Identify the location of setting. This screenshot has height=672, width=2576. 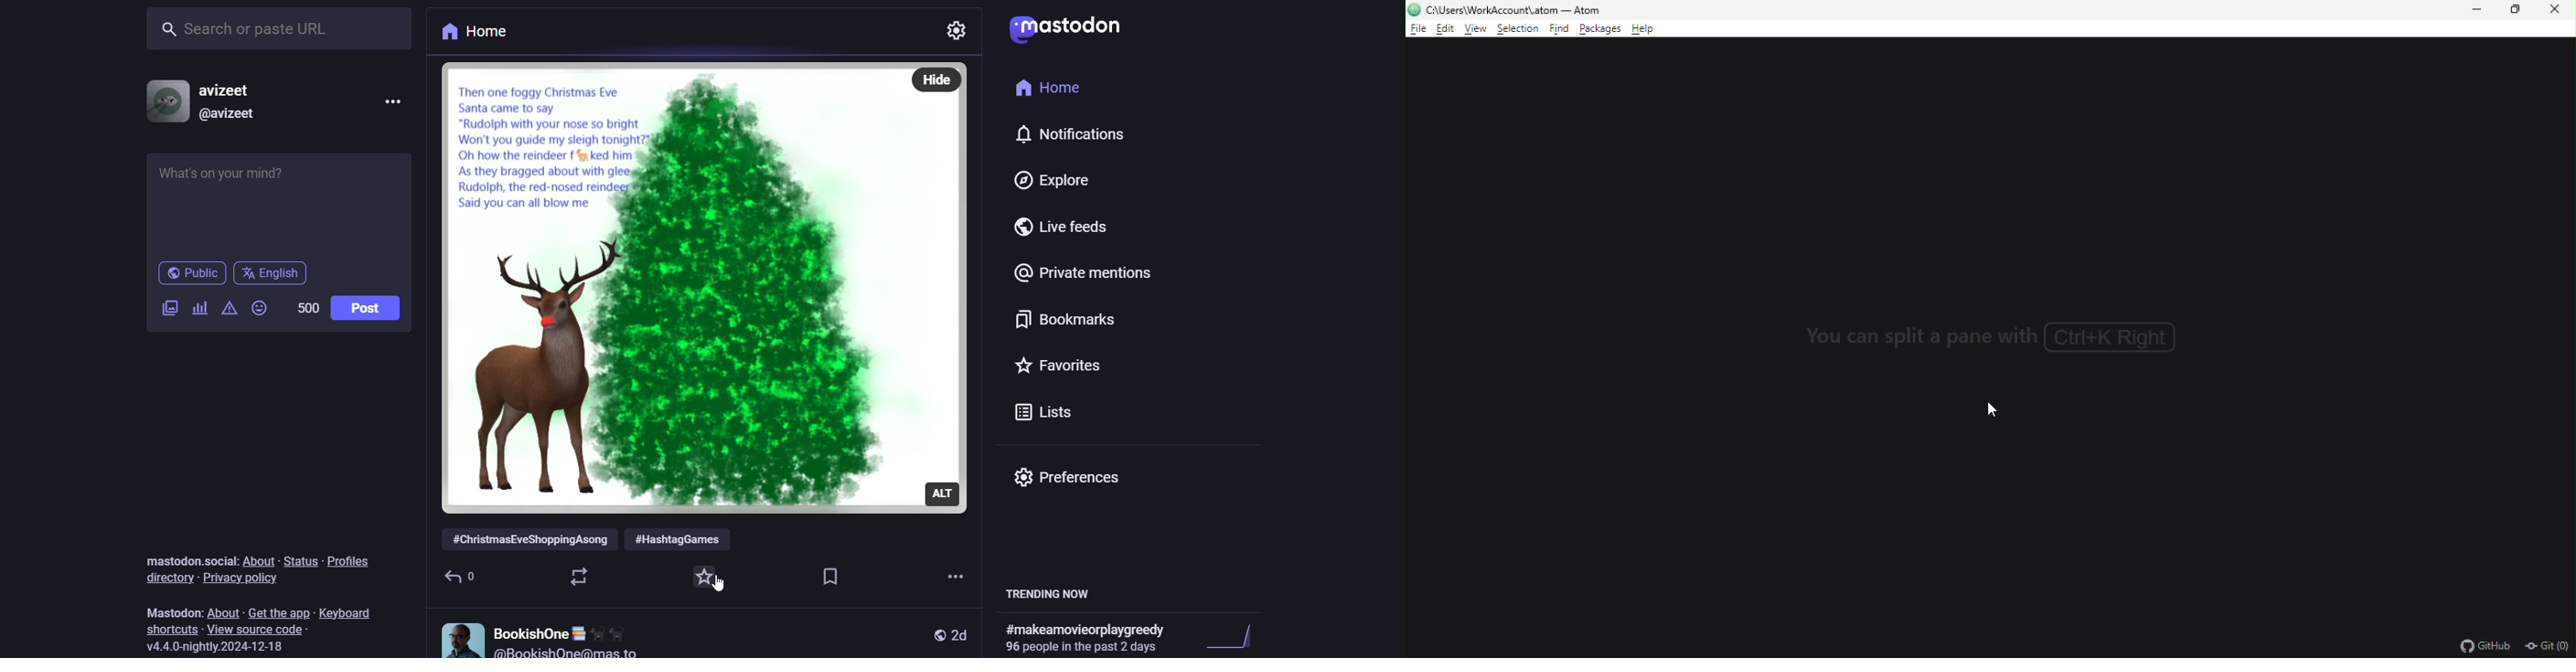
(962, 35).